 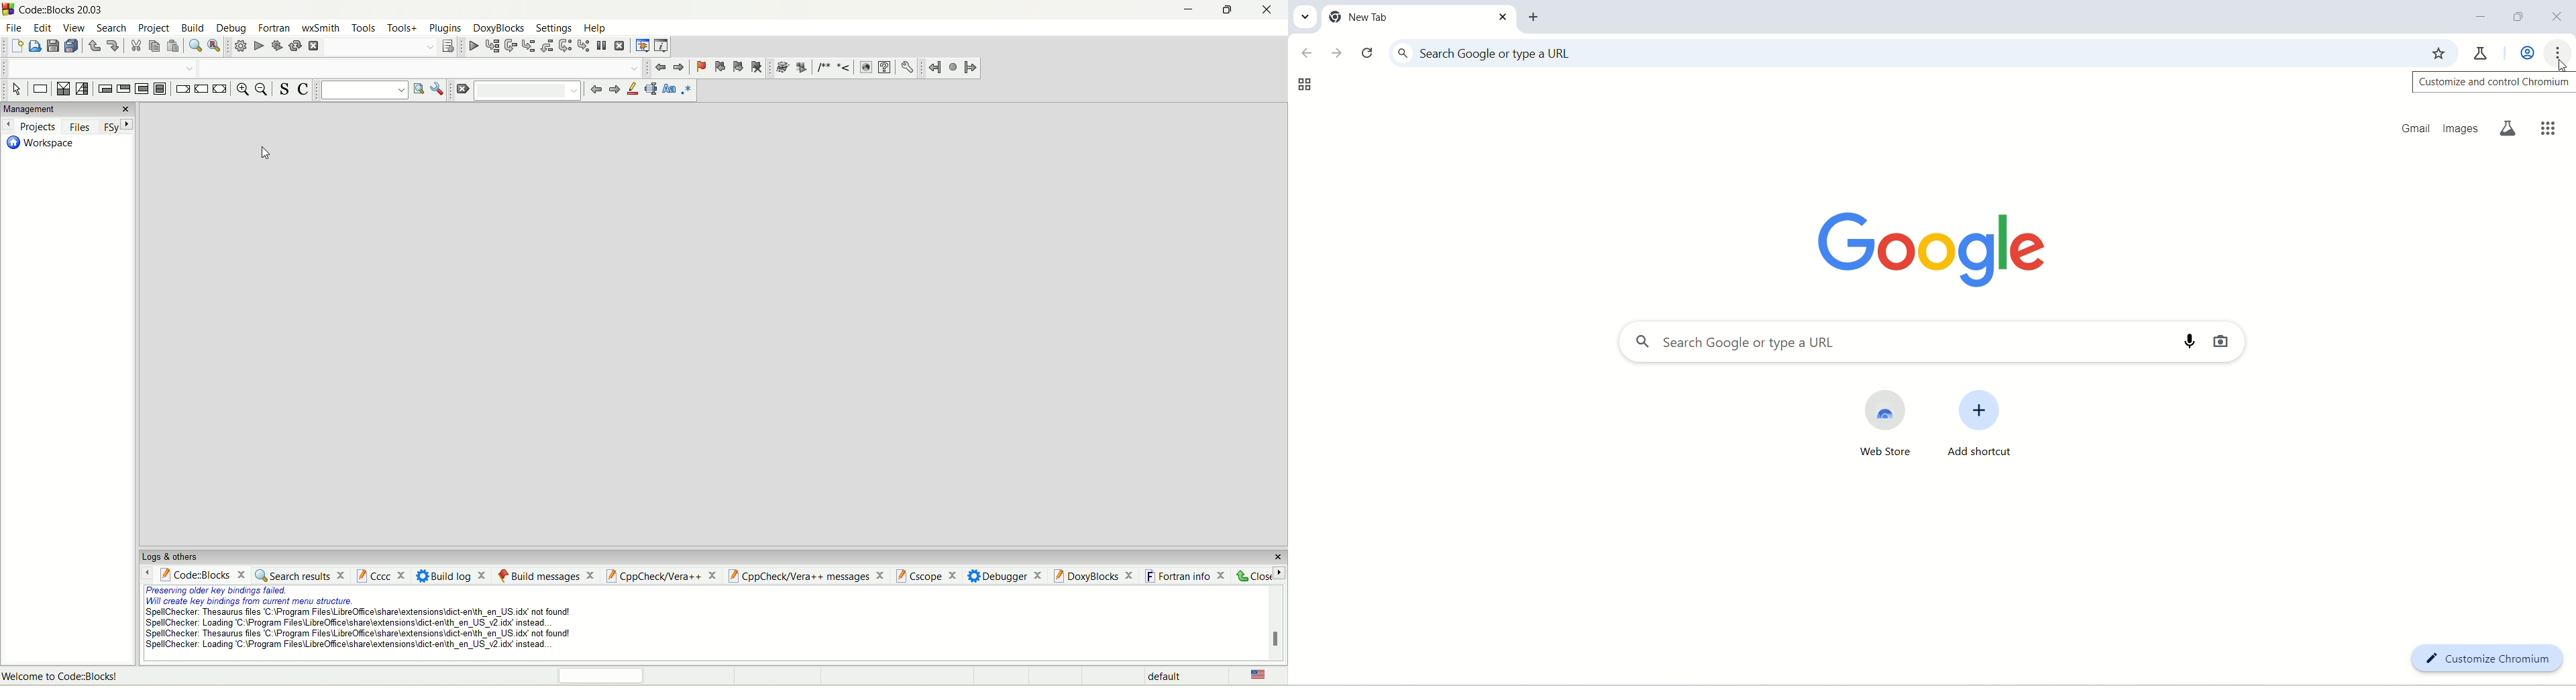 I want to click on web, so click(x=866, y=68).